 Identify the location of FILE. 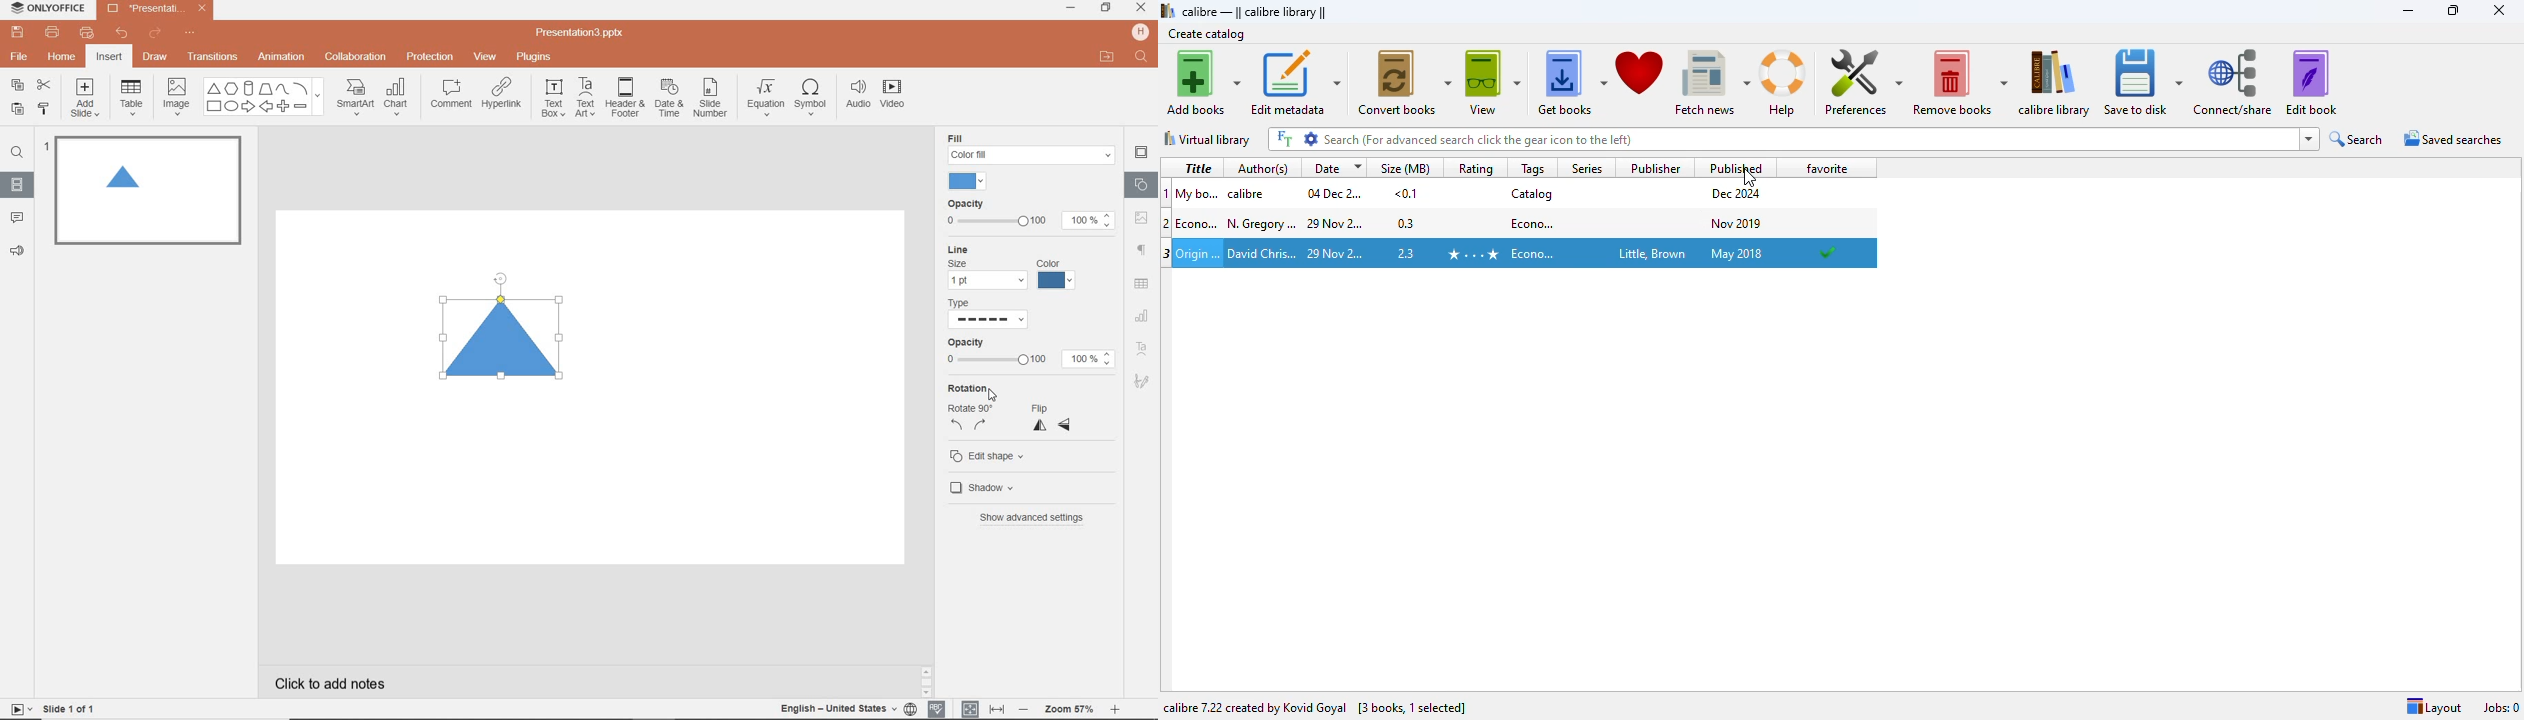
(21, 54).